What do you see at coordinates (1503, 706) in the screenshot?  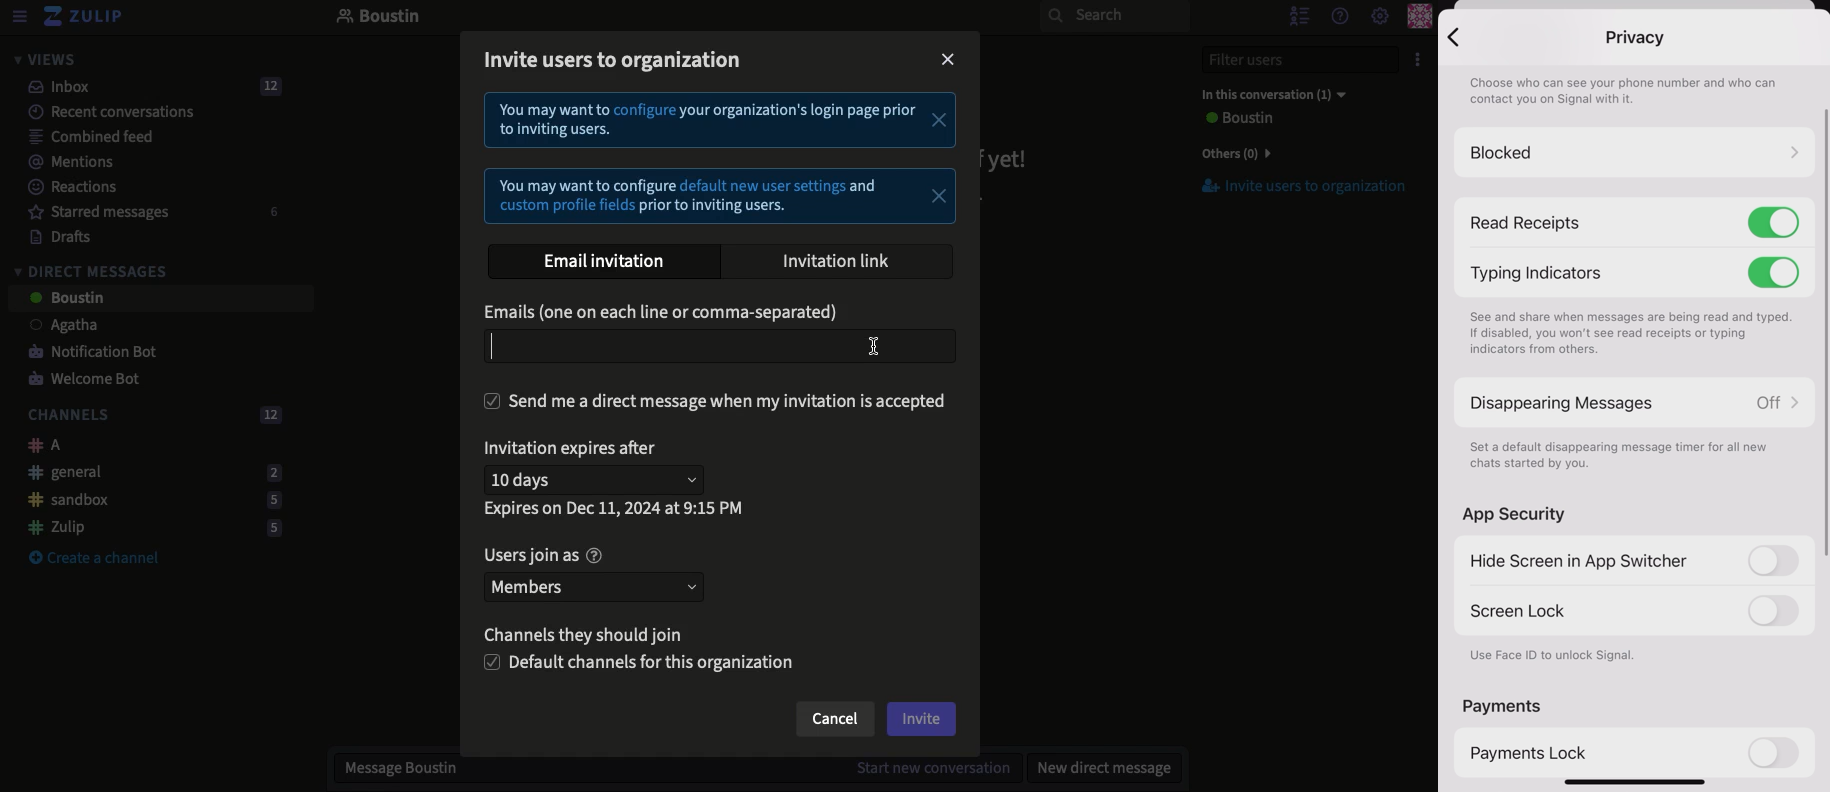 I see `payments` at bounding box center [1503, 706].